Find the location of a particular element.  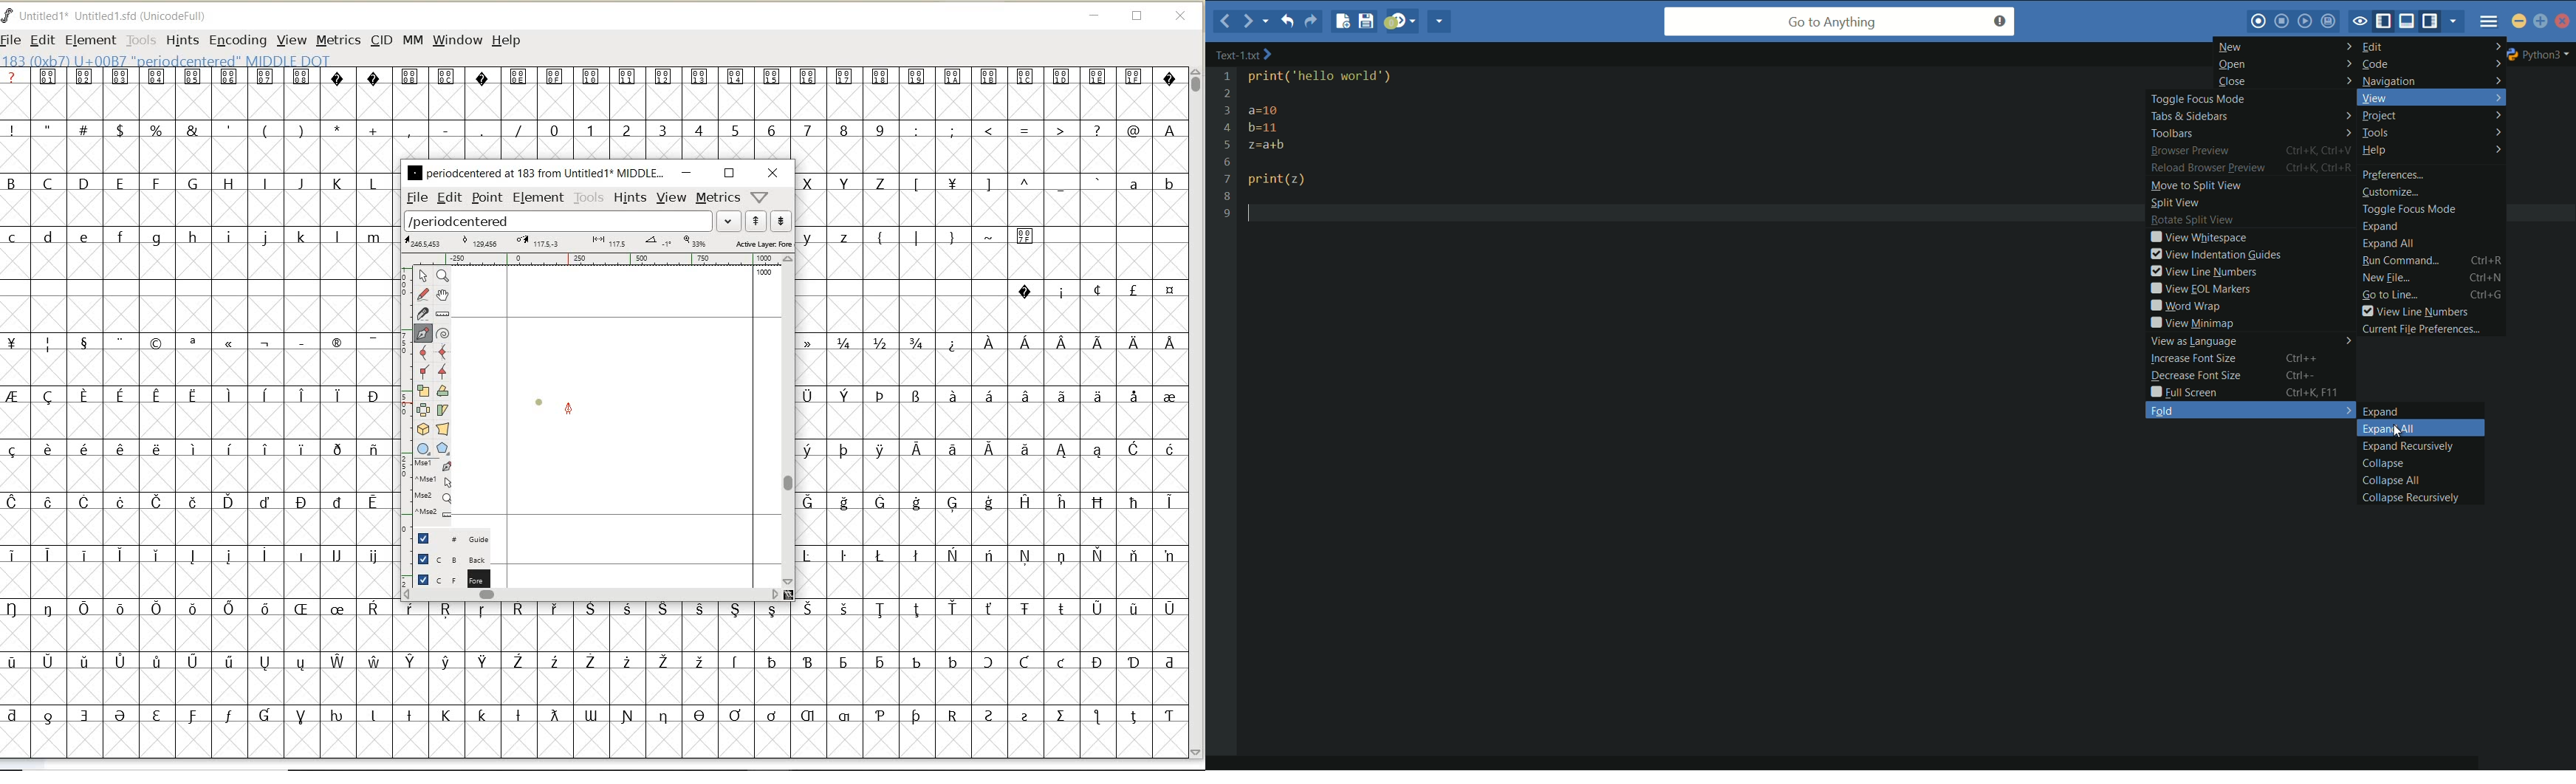

Ctrl+R is located at coordinates (2488, 260).